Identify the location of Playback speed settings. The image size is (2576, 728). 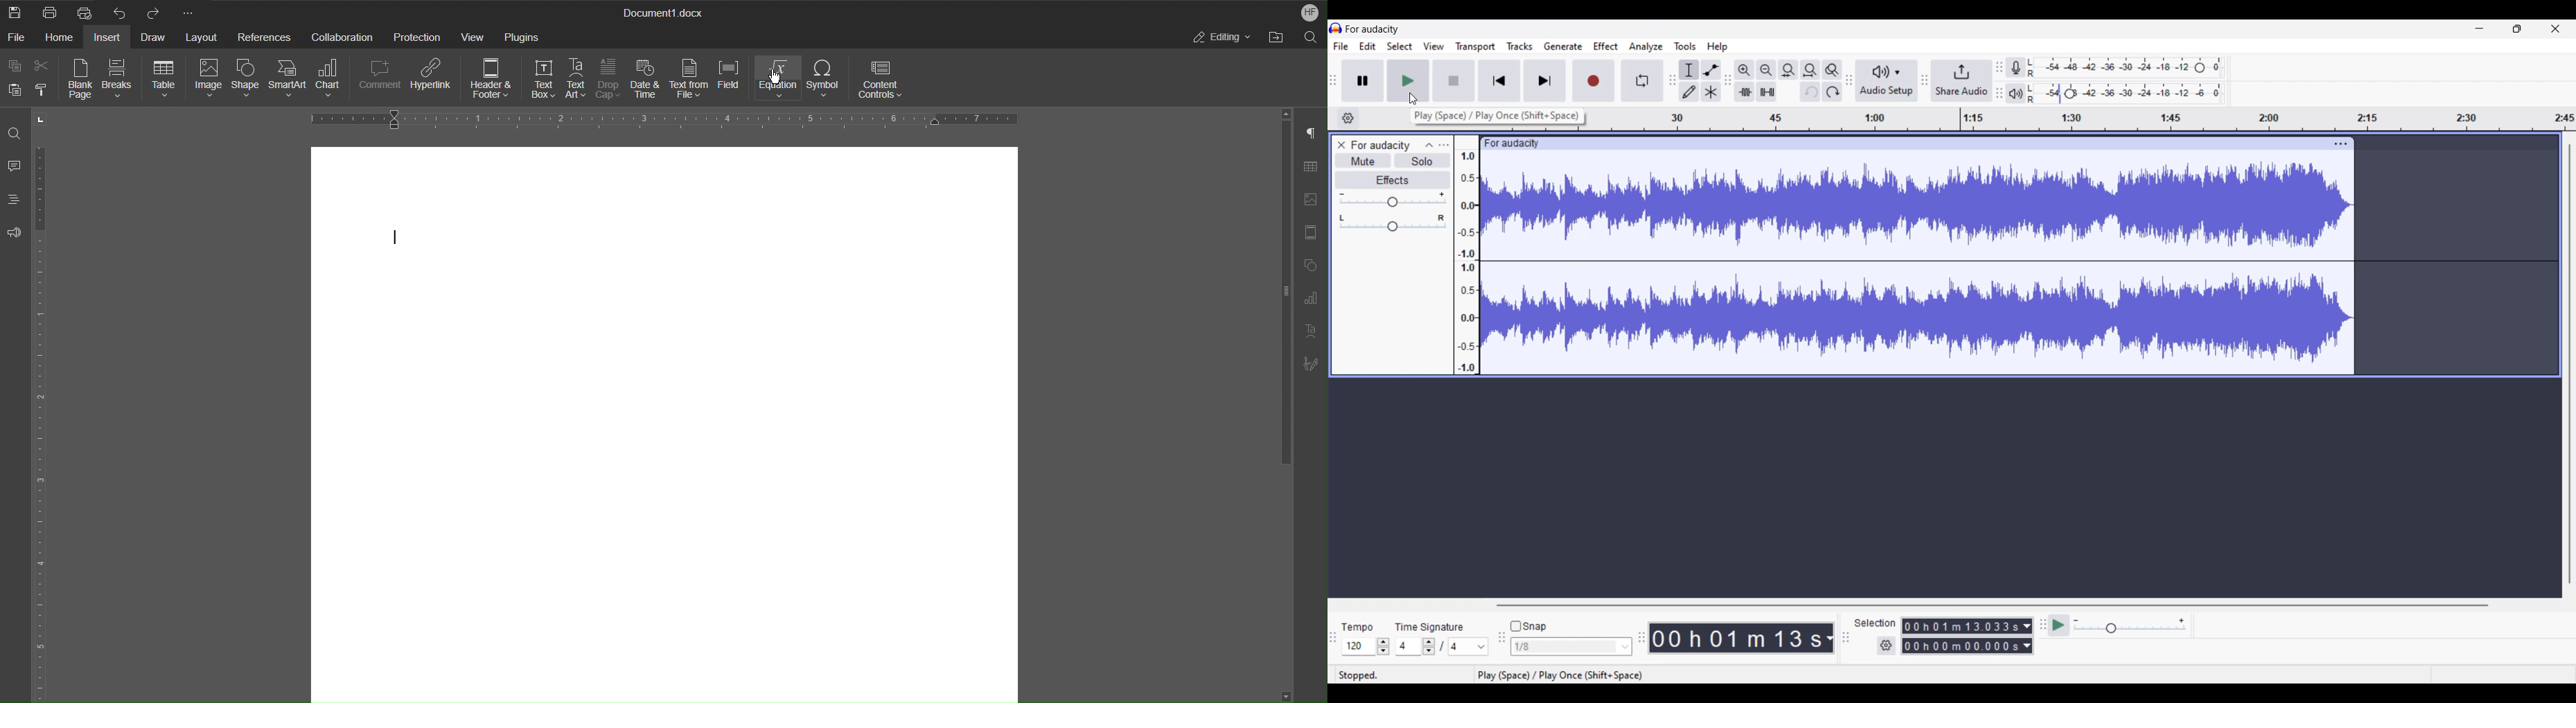
(2132, 626).